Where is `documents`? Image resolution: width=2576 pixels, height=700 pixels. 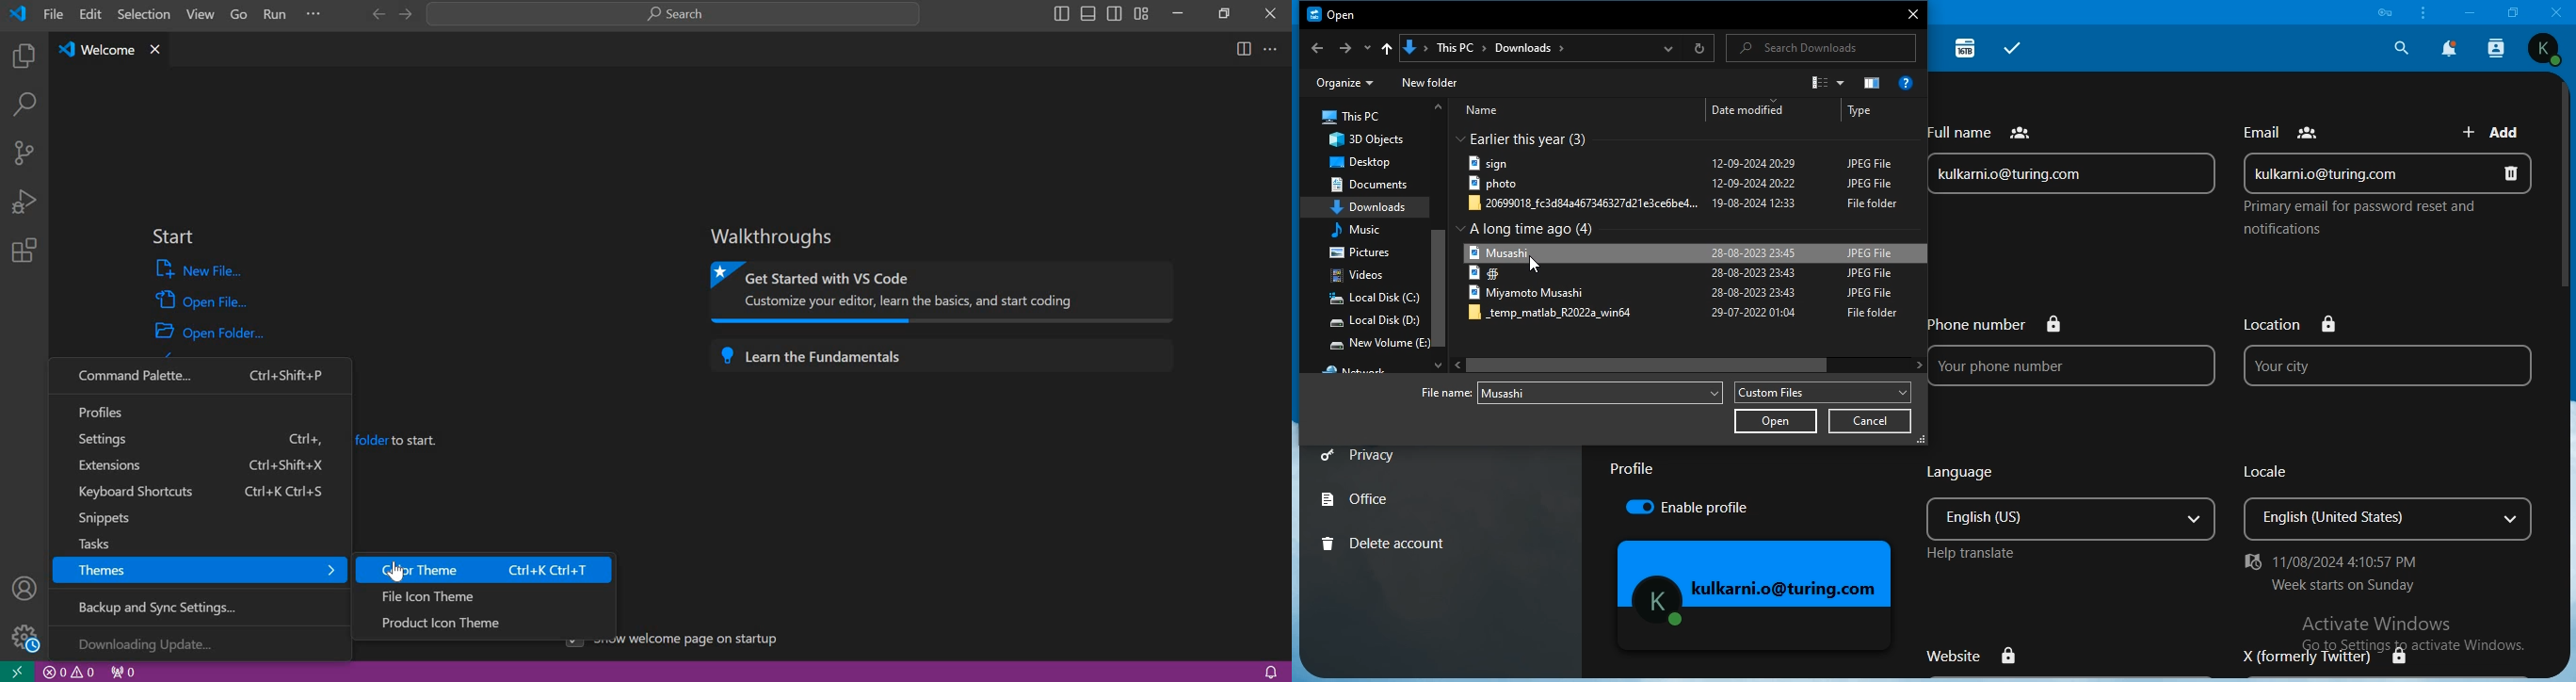
documents is located at coordinates (1374, 185).